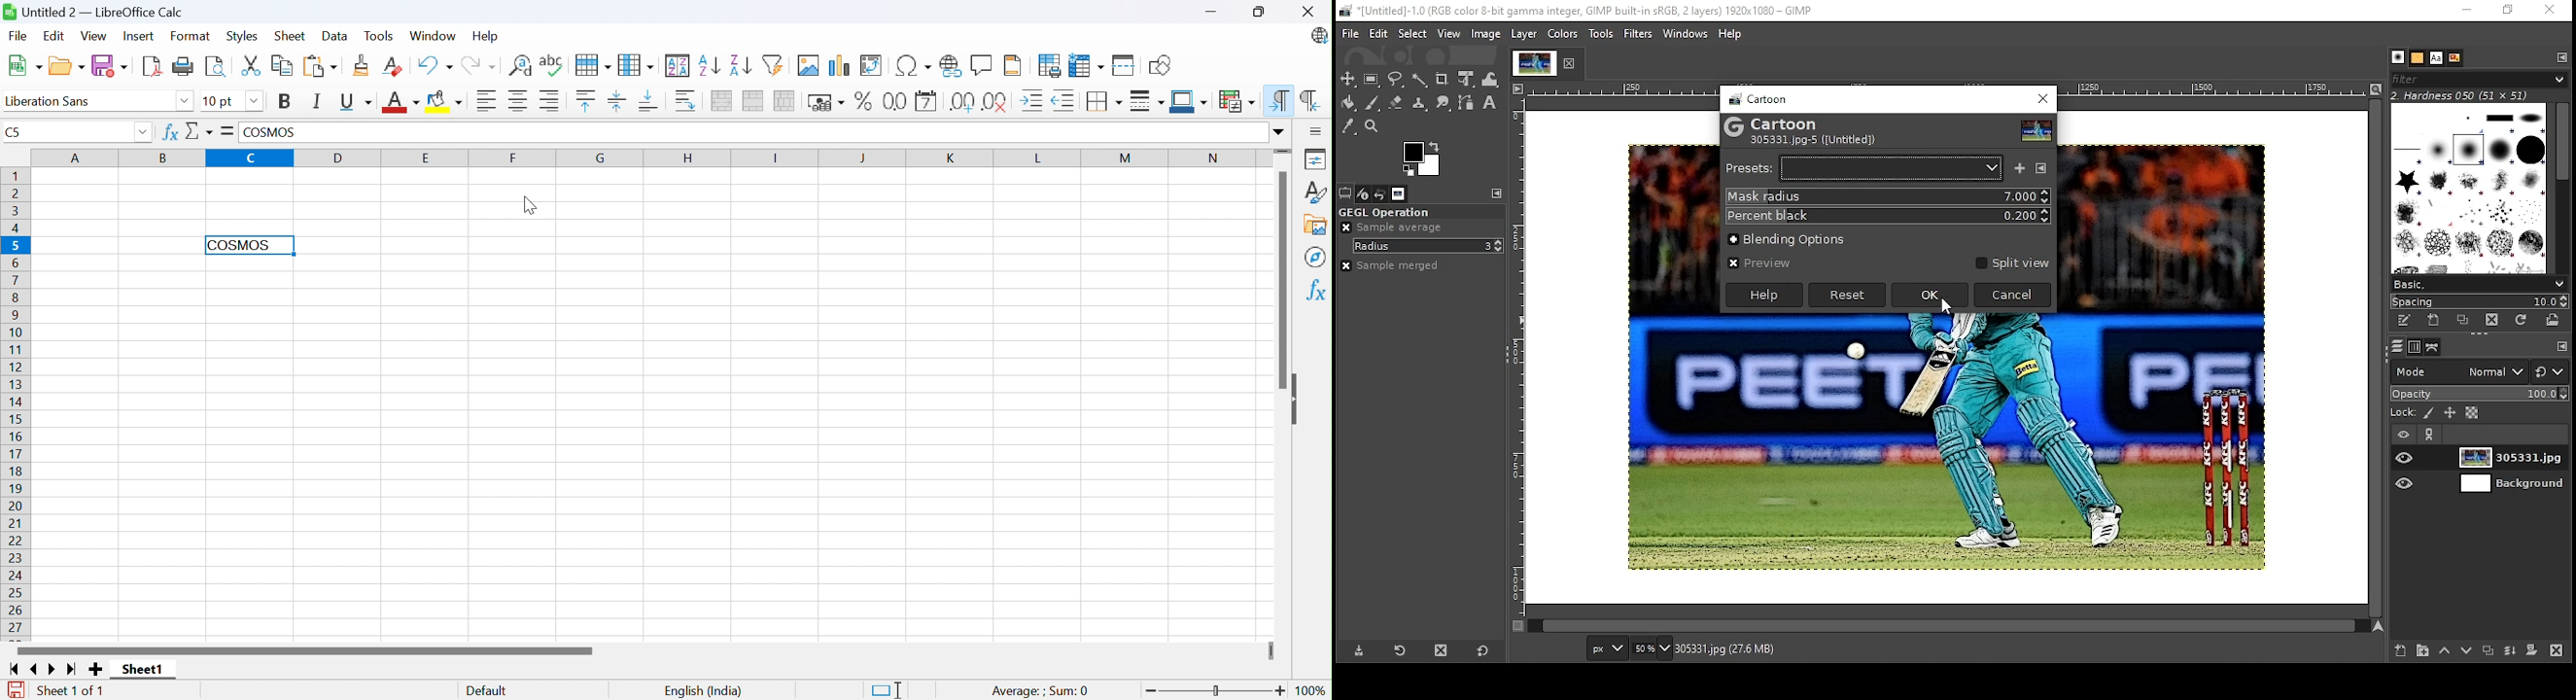 Image resolution: width=2576 pixels, height=700 pixels. What do you see at coordinates (1039, 690) in the screenshot?
I see `Average: ; Sum:0` at bounding box center [1039, 690].